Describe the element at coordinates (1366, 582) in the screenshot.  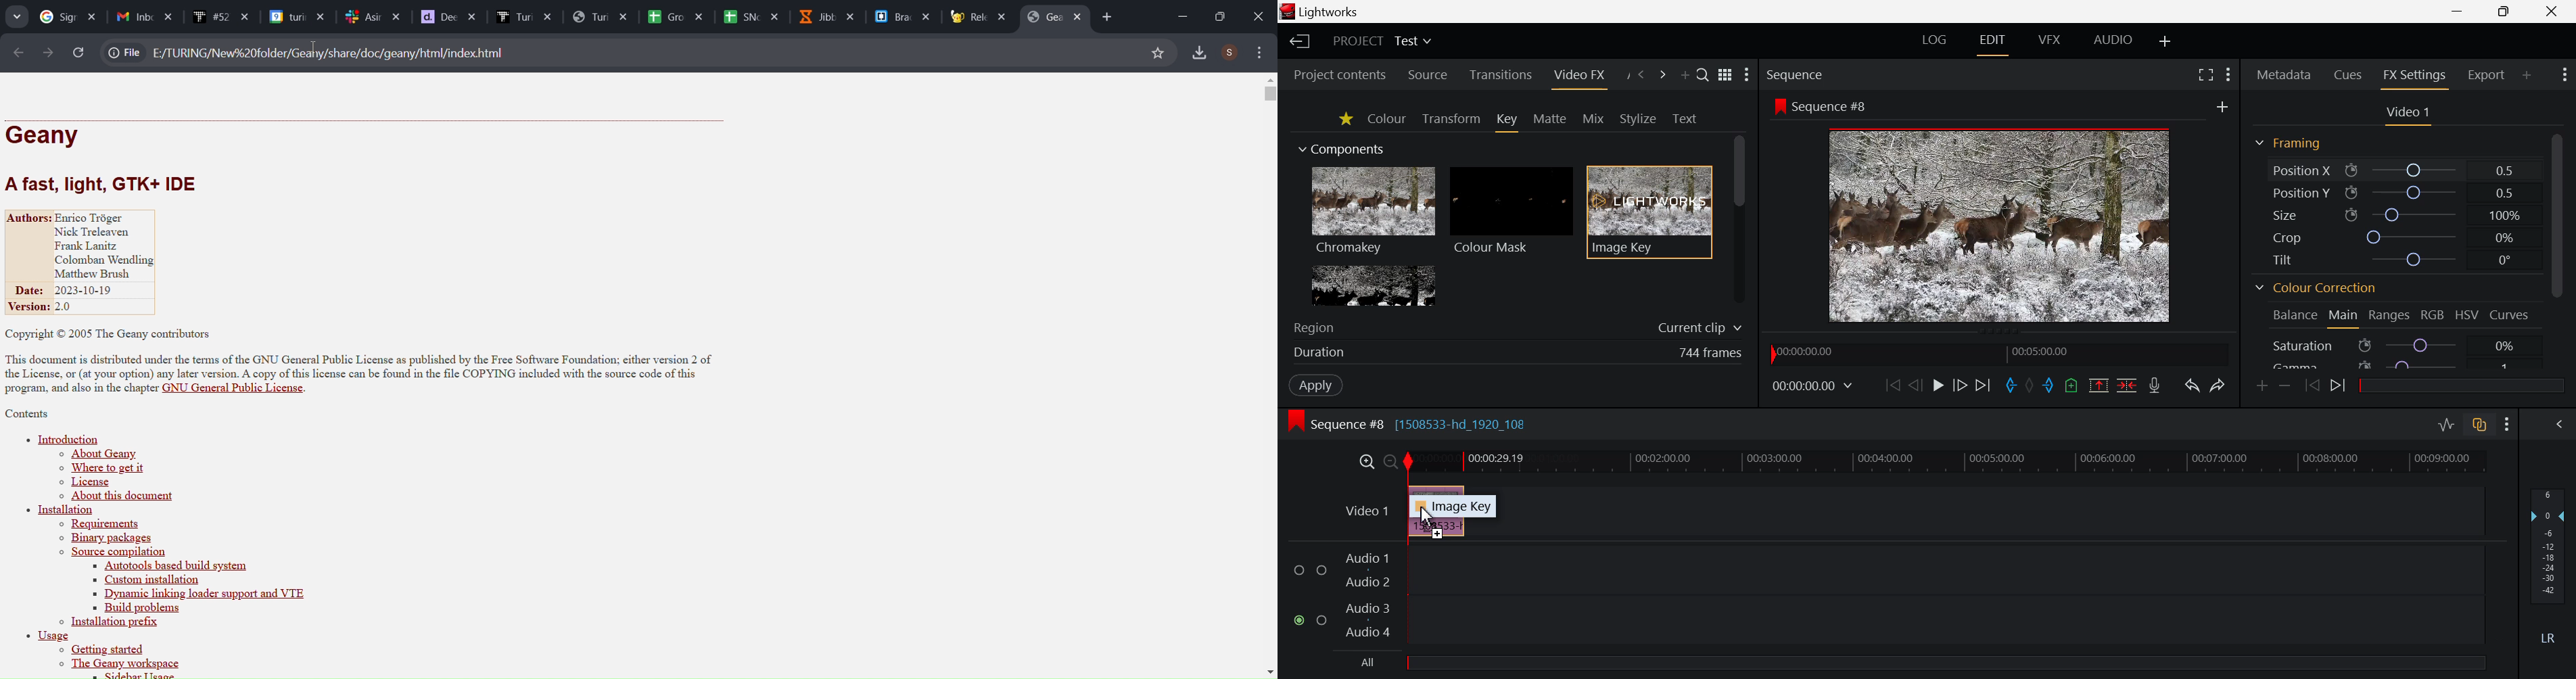
I see `Audio 2` at that location.